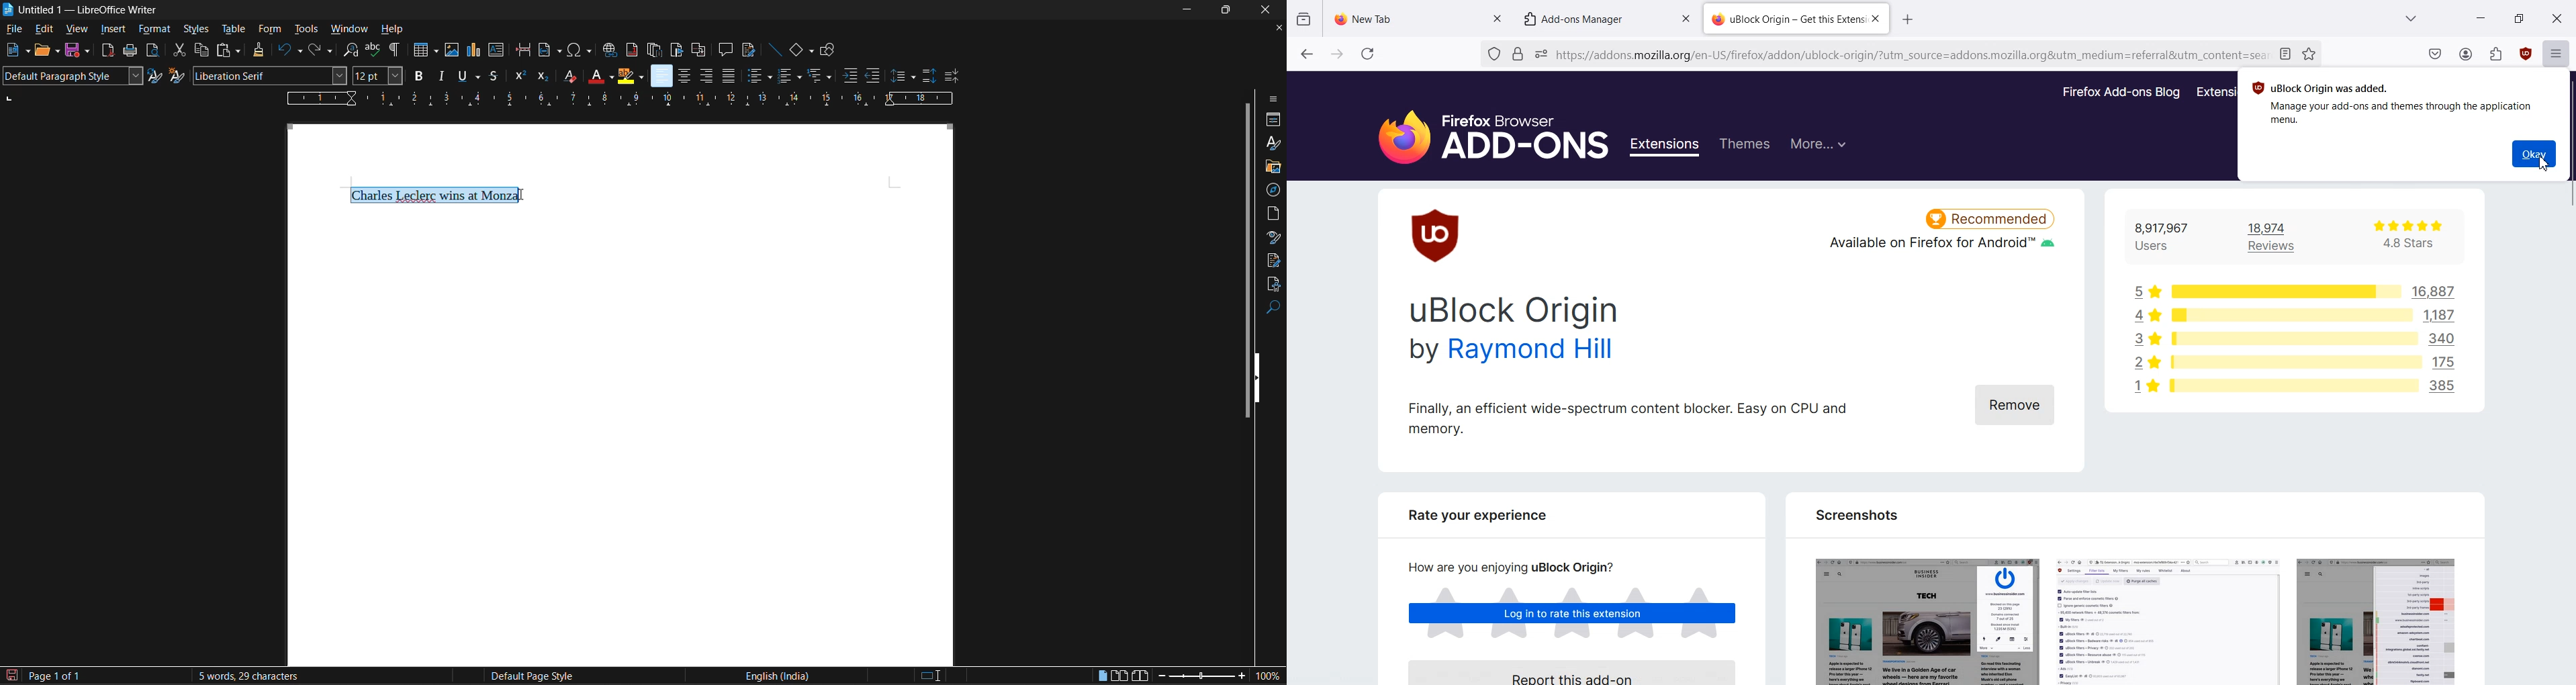 Image resolution: width=2576 pixels, height=700 pixels. What do you see at coordinates (2142, 339) in the screenshot?
I see `3 star rating` at bounding box center [2142, 339].